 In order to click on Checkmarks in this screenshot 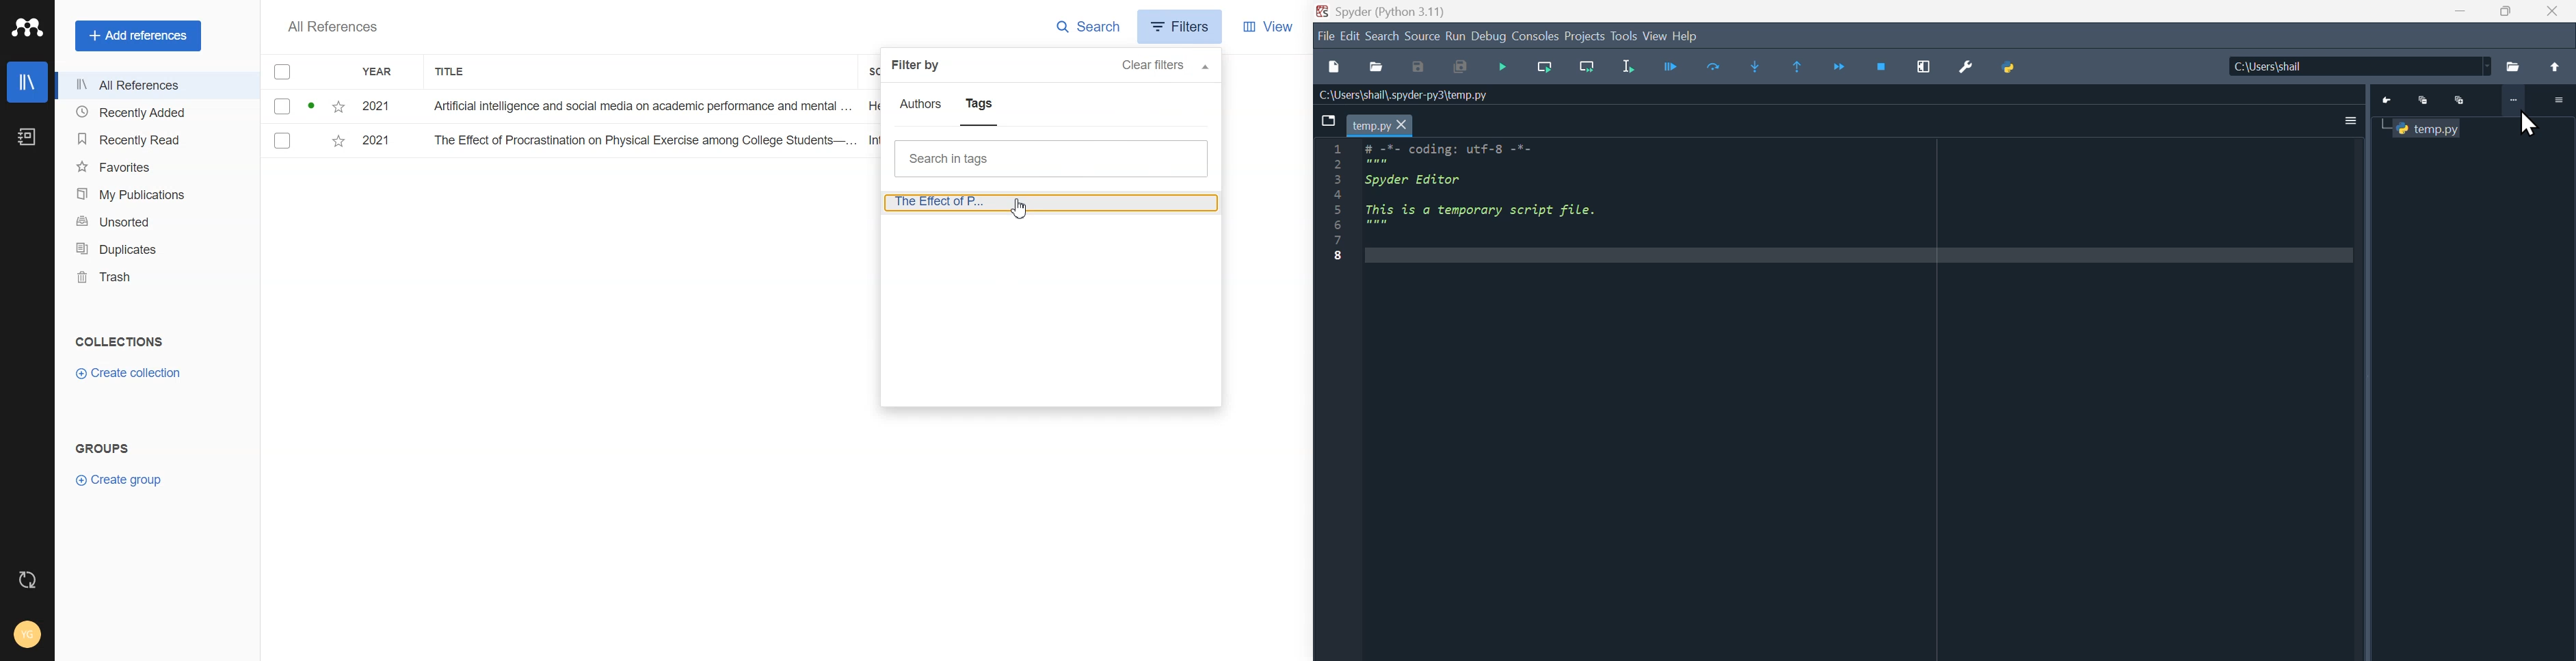, I will do `click(284, 72)`.